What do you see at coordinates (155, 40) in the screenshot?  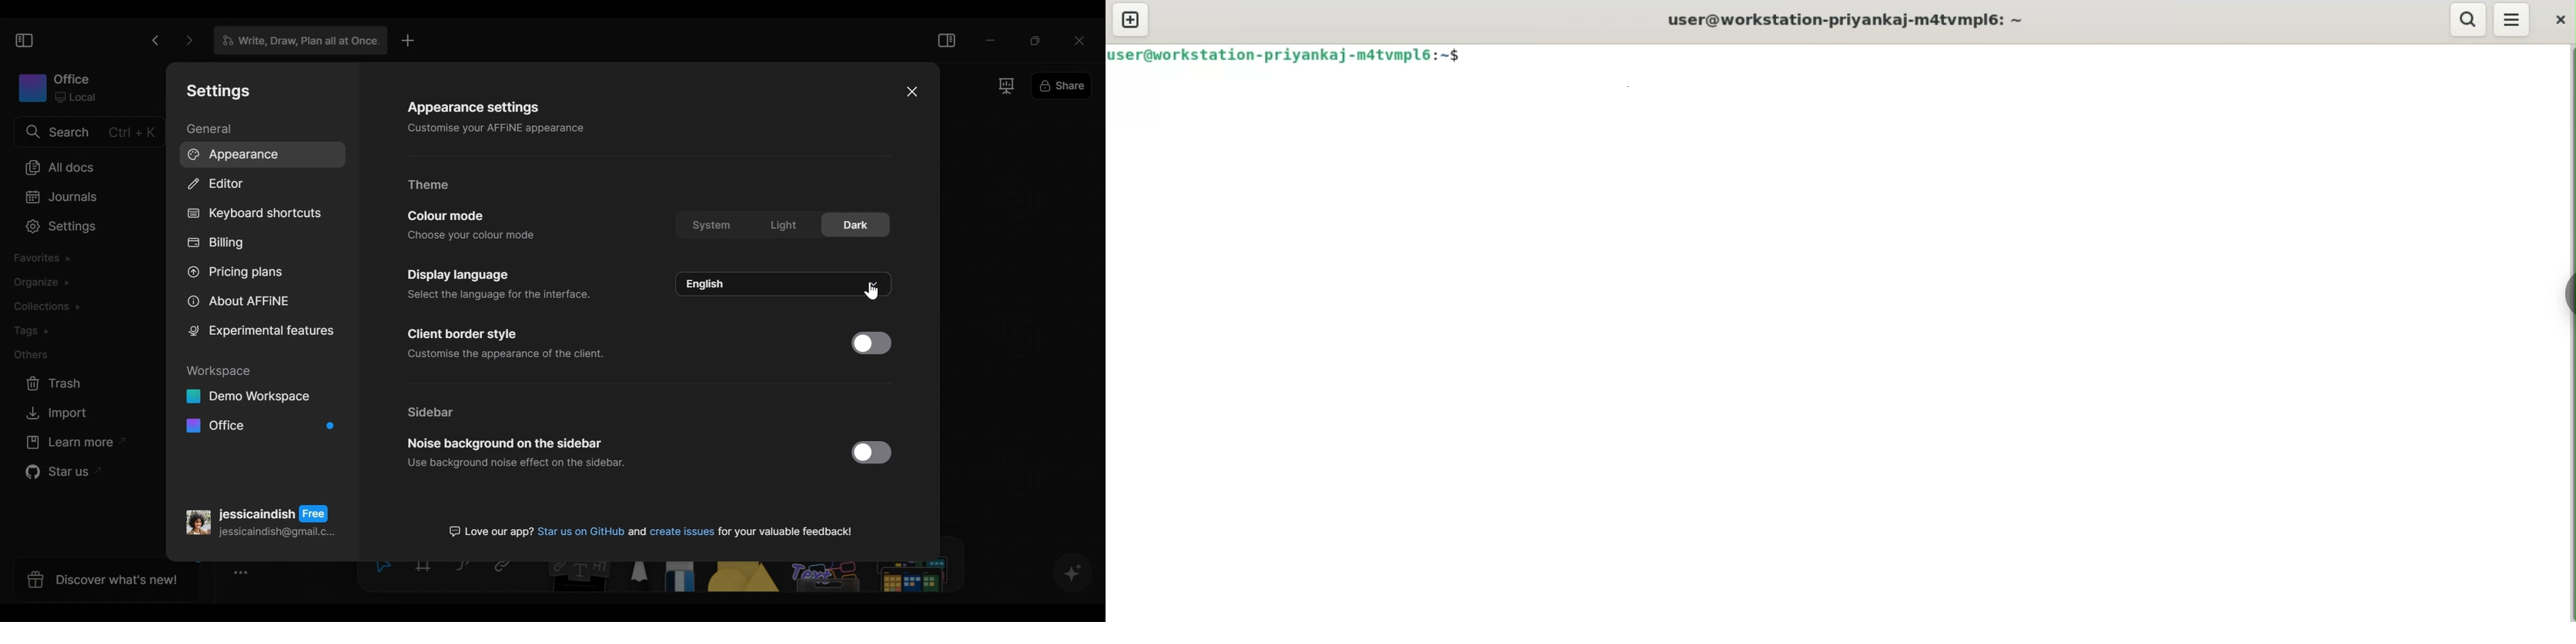 I see `Click to go back` at bounding box center [155, 40].